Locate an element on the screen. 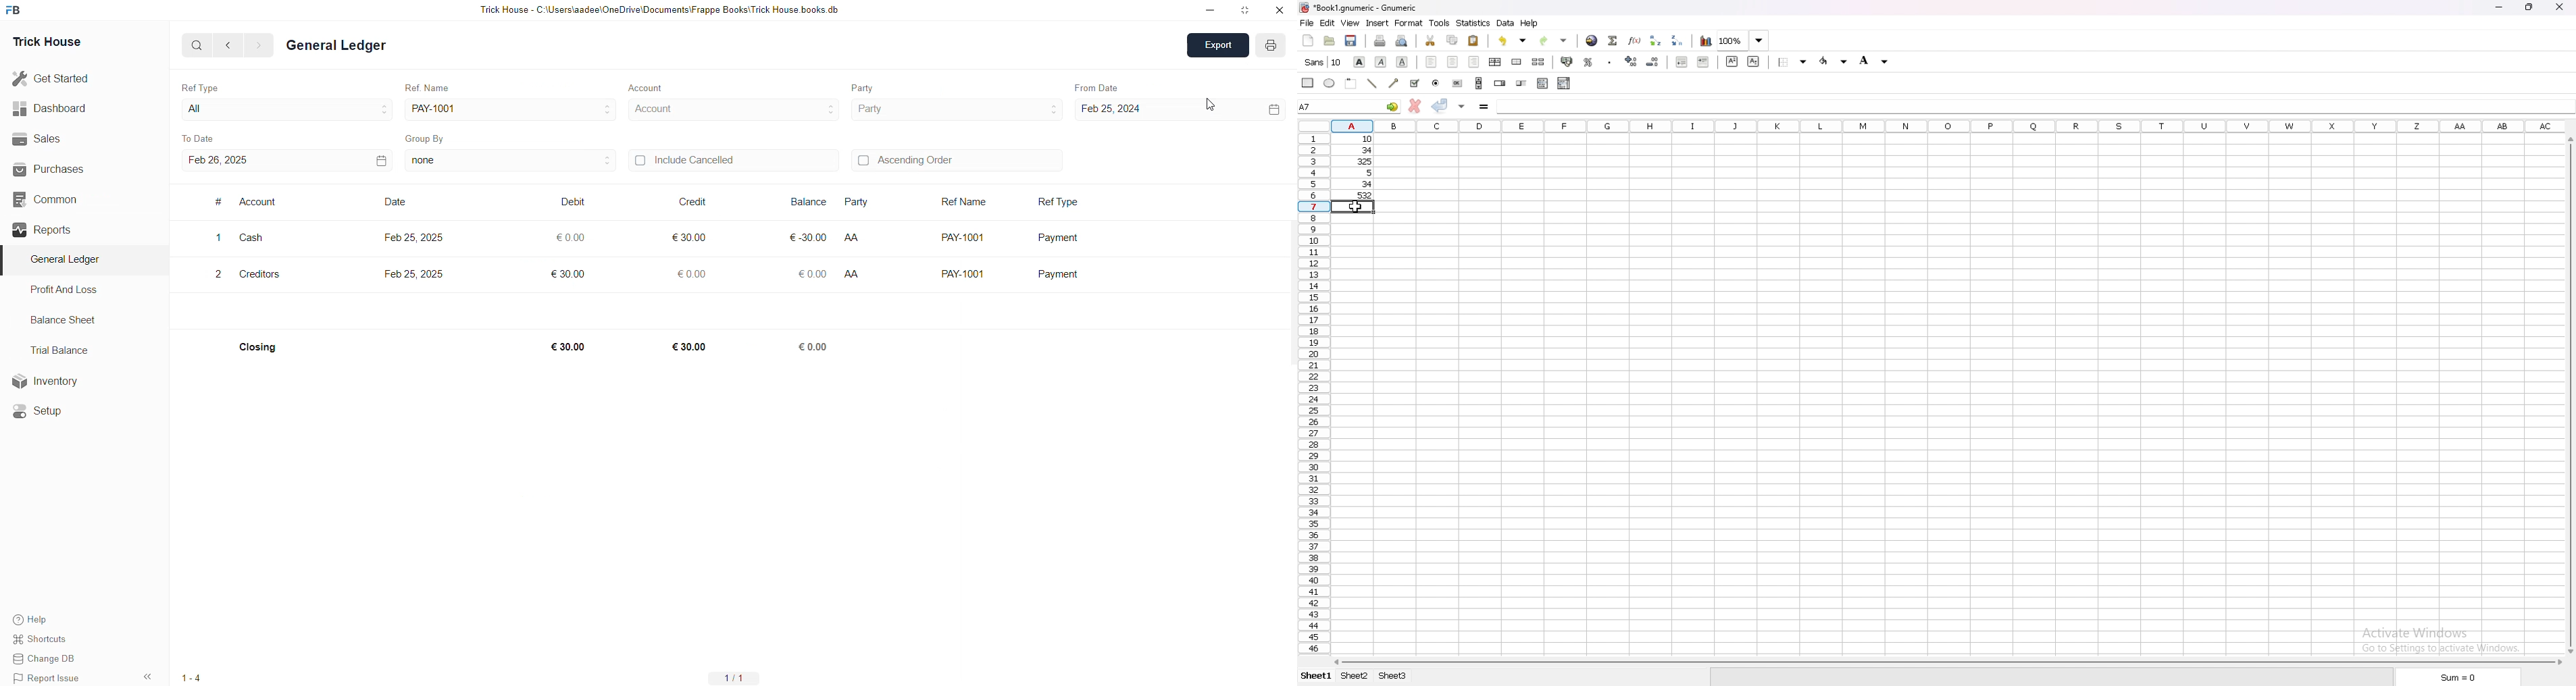 Image resolution: width=2576 pixels, height=700 pixels. €30.00 is located at coordinates (690, 237).